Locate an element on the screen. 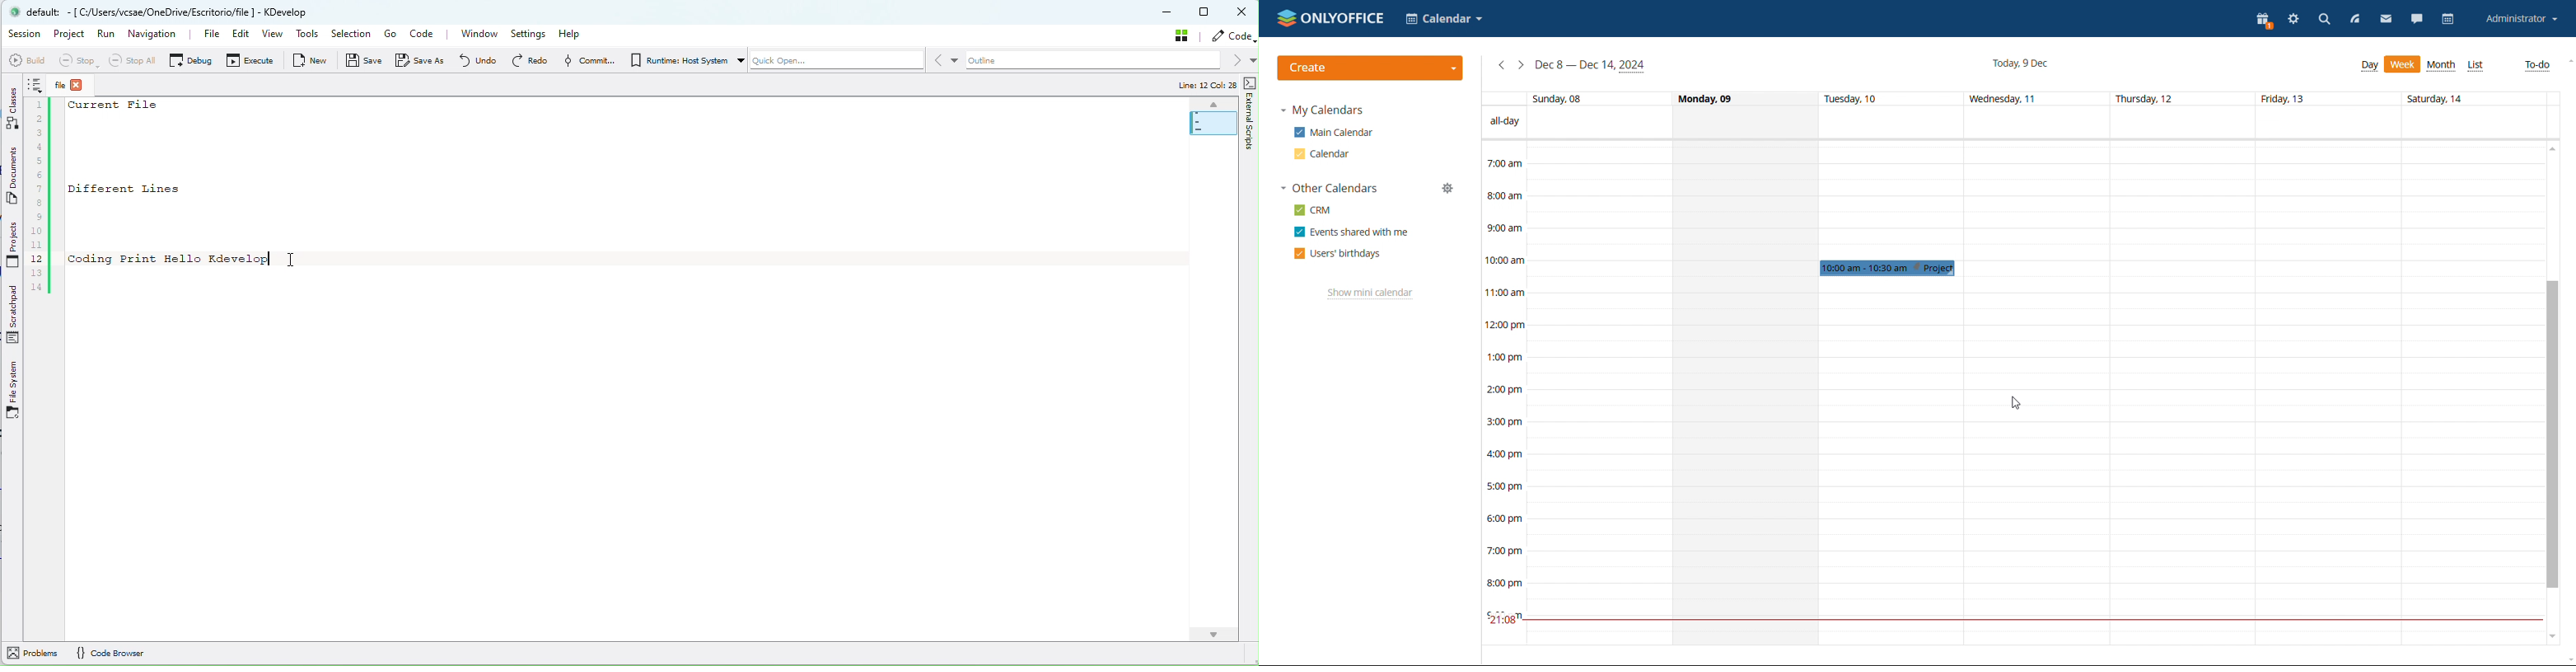 The width and height of the screenshot is (2576, 672). current week is located at coordinates (1591, 65).